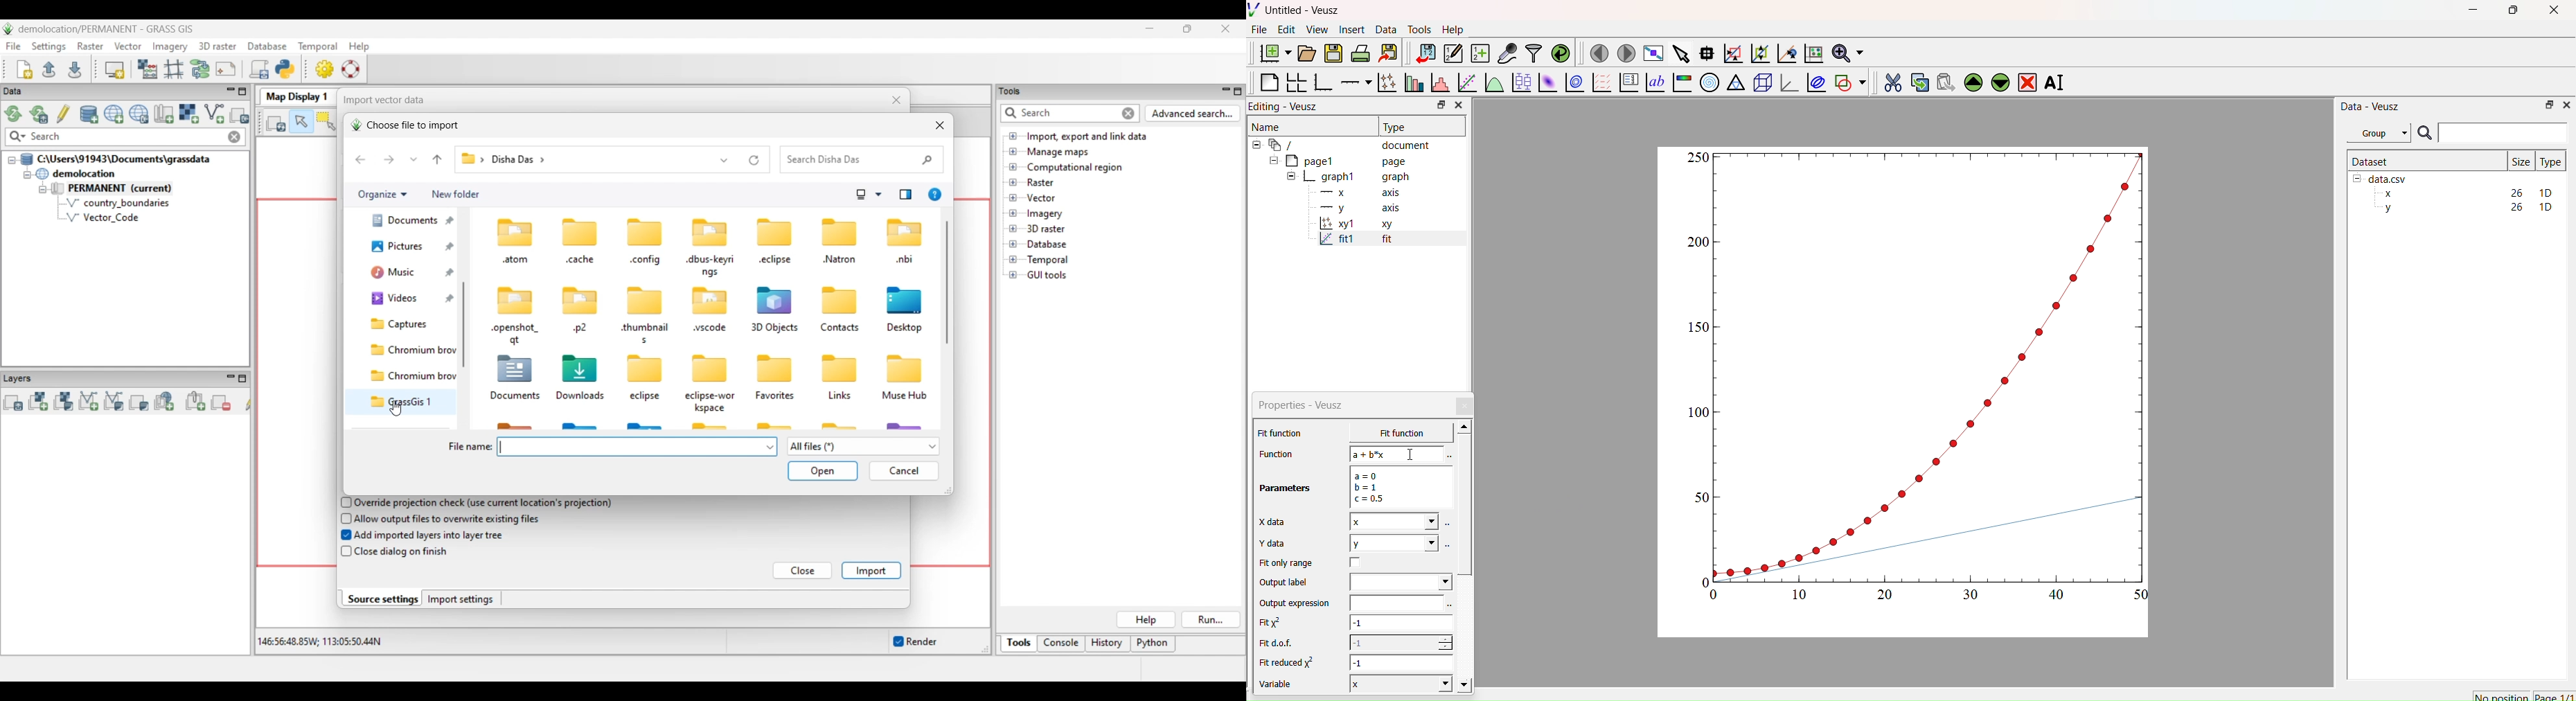  I want to click on Select using dataset browser, so click(1448, 544).